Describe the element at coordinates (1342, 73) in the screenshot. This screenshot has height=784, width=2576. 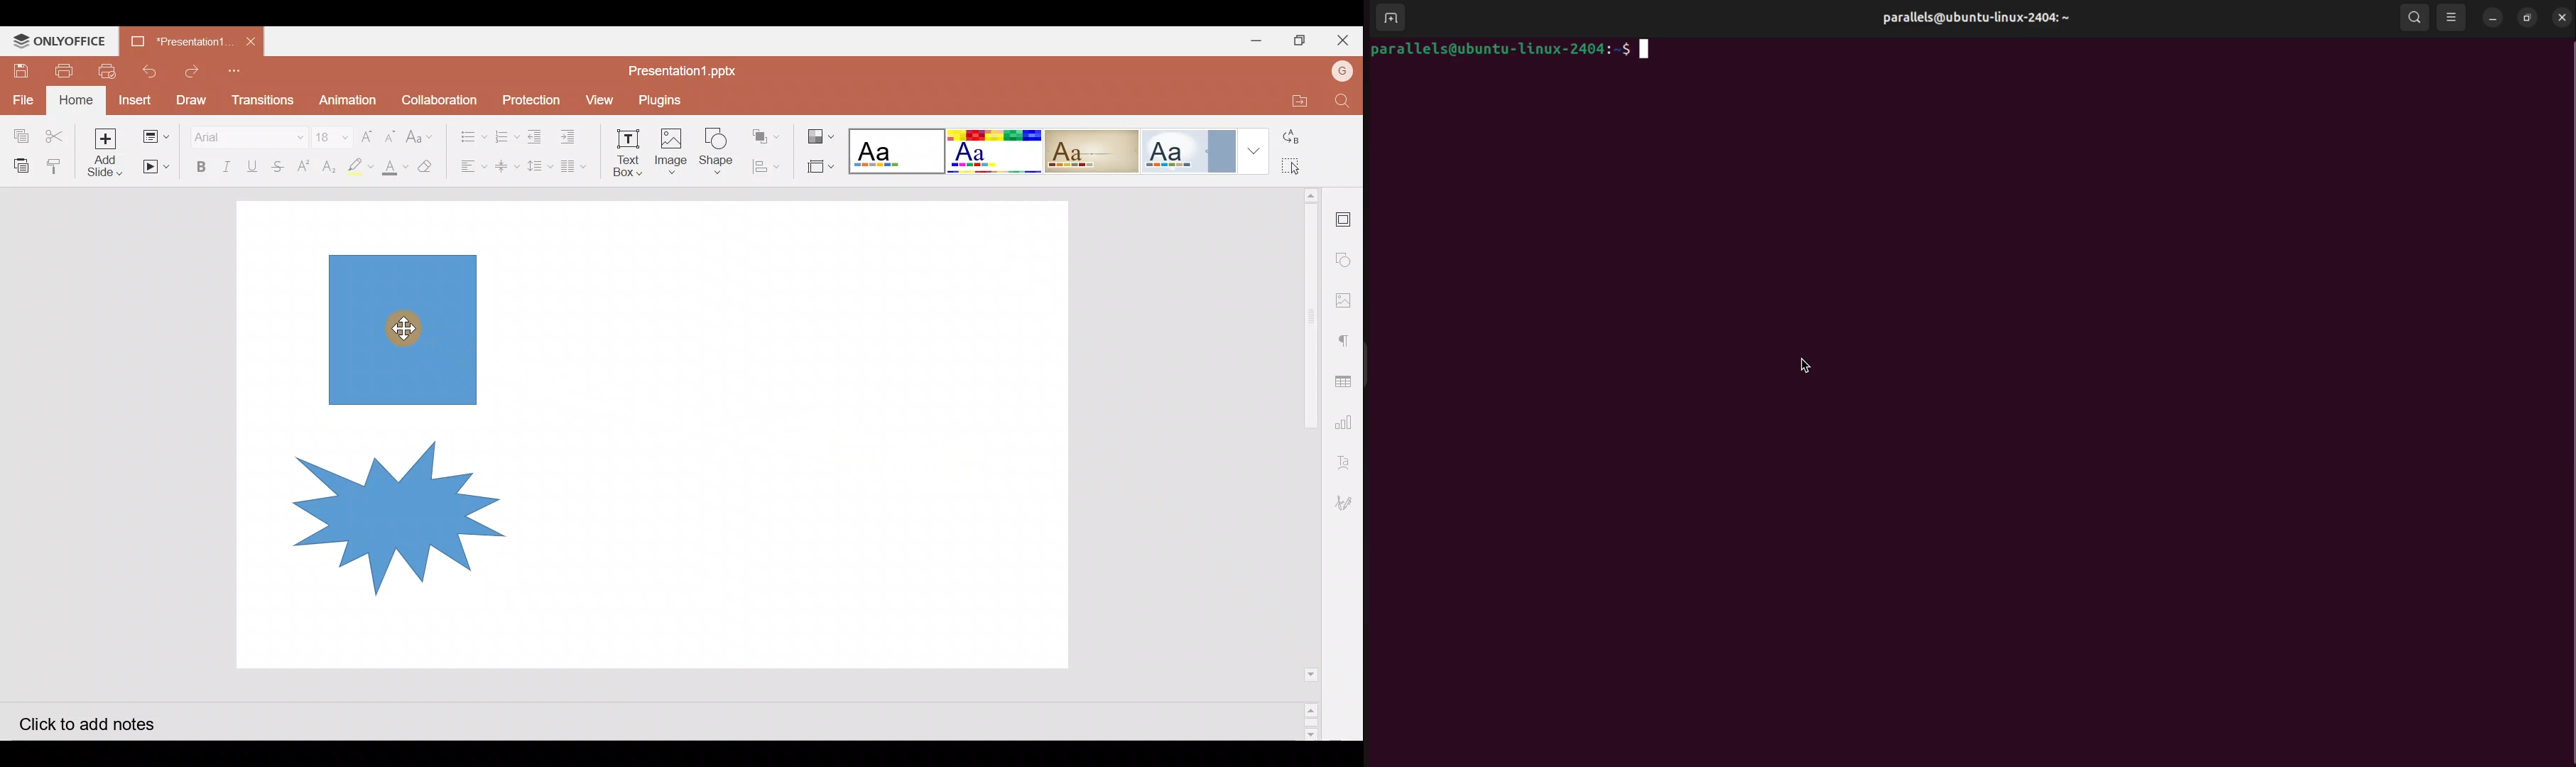
I see `Account name` at that location.